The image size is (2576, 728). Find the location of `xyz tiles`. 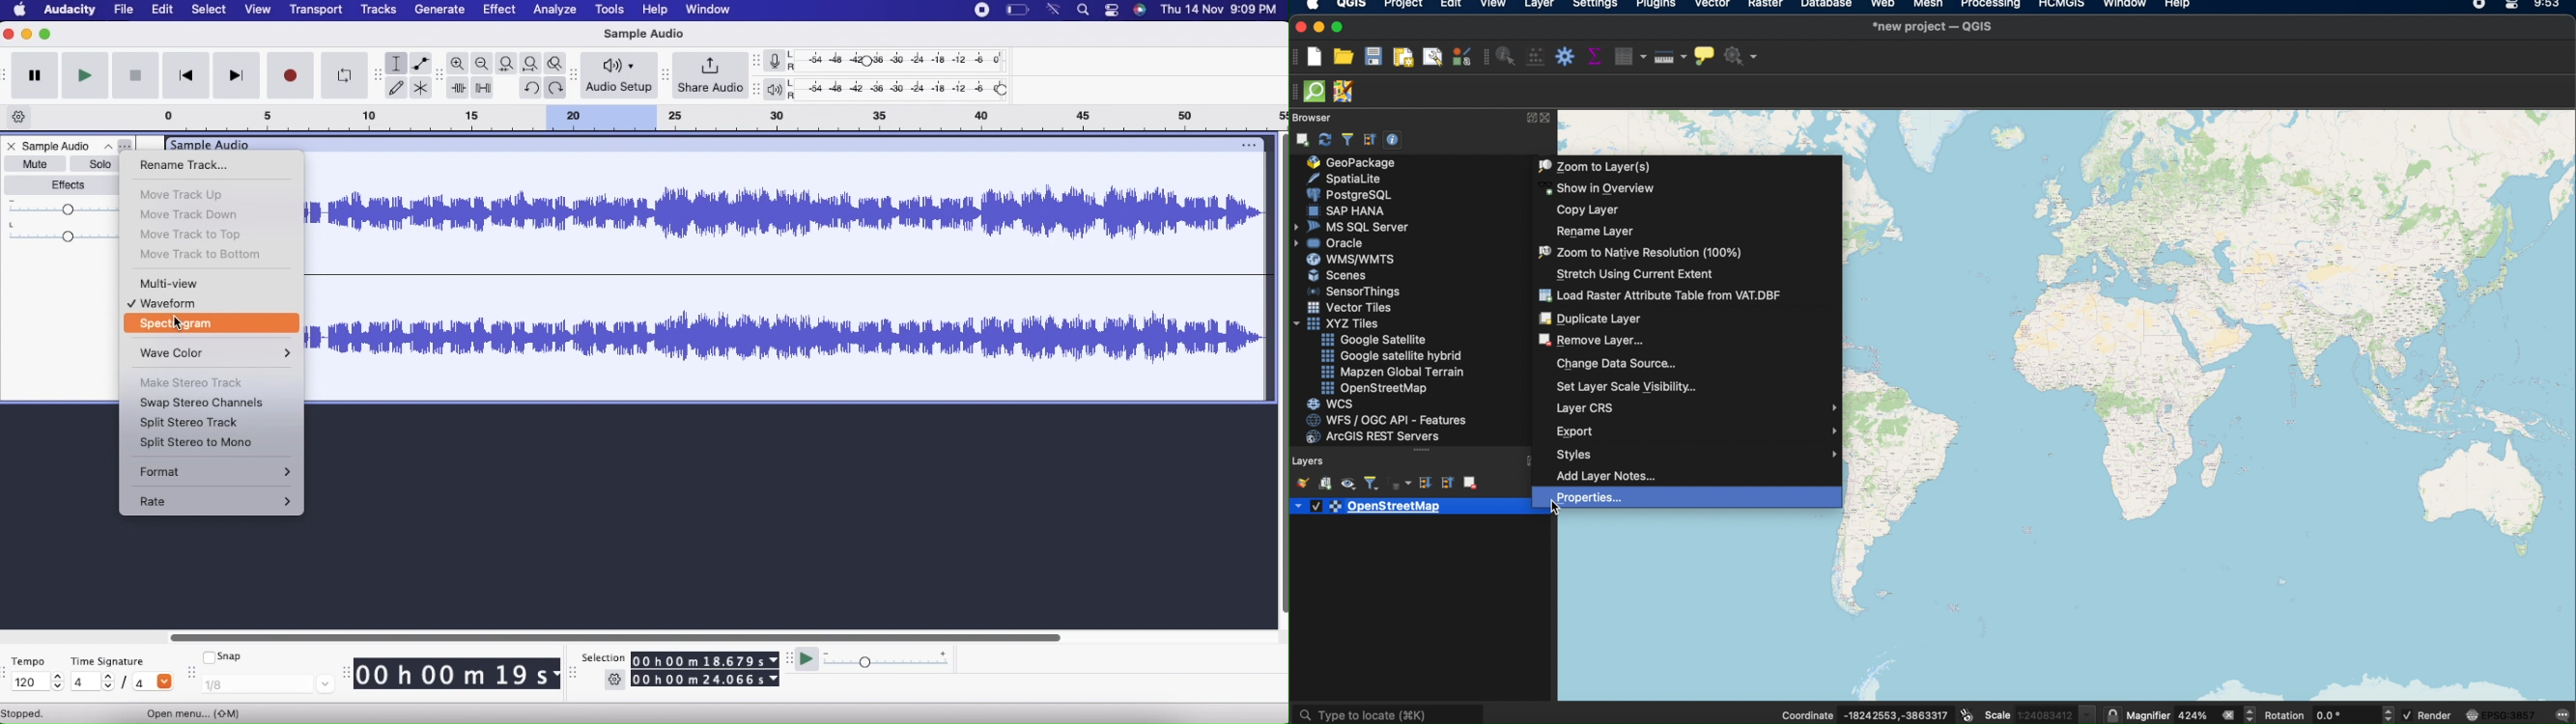

xyz tiles is located at coordinates (1339, 324).